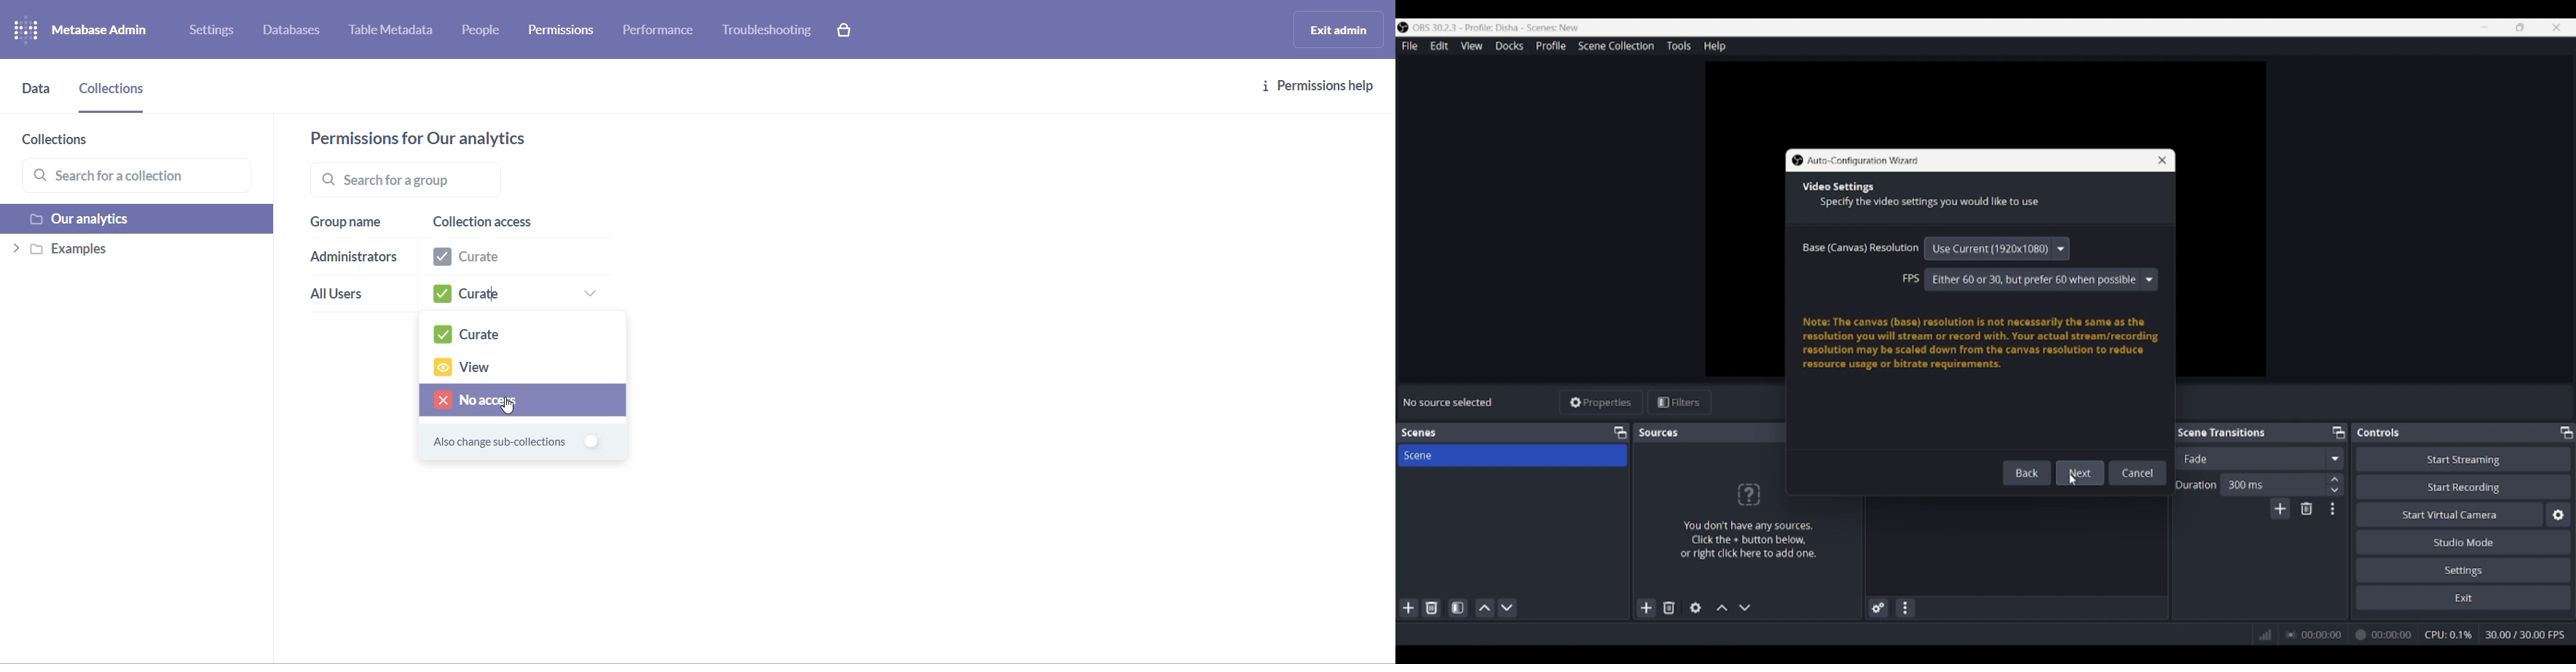 The height and width of the screenshot is (672, 2576). I want to click on Configure virtual camera, so click(2558, 515).